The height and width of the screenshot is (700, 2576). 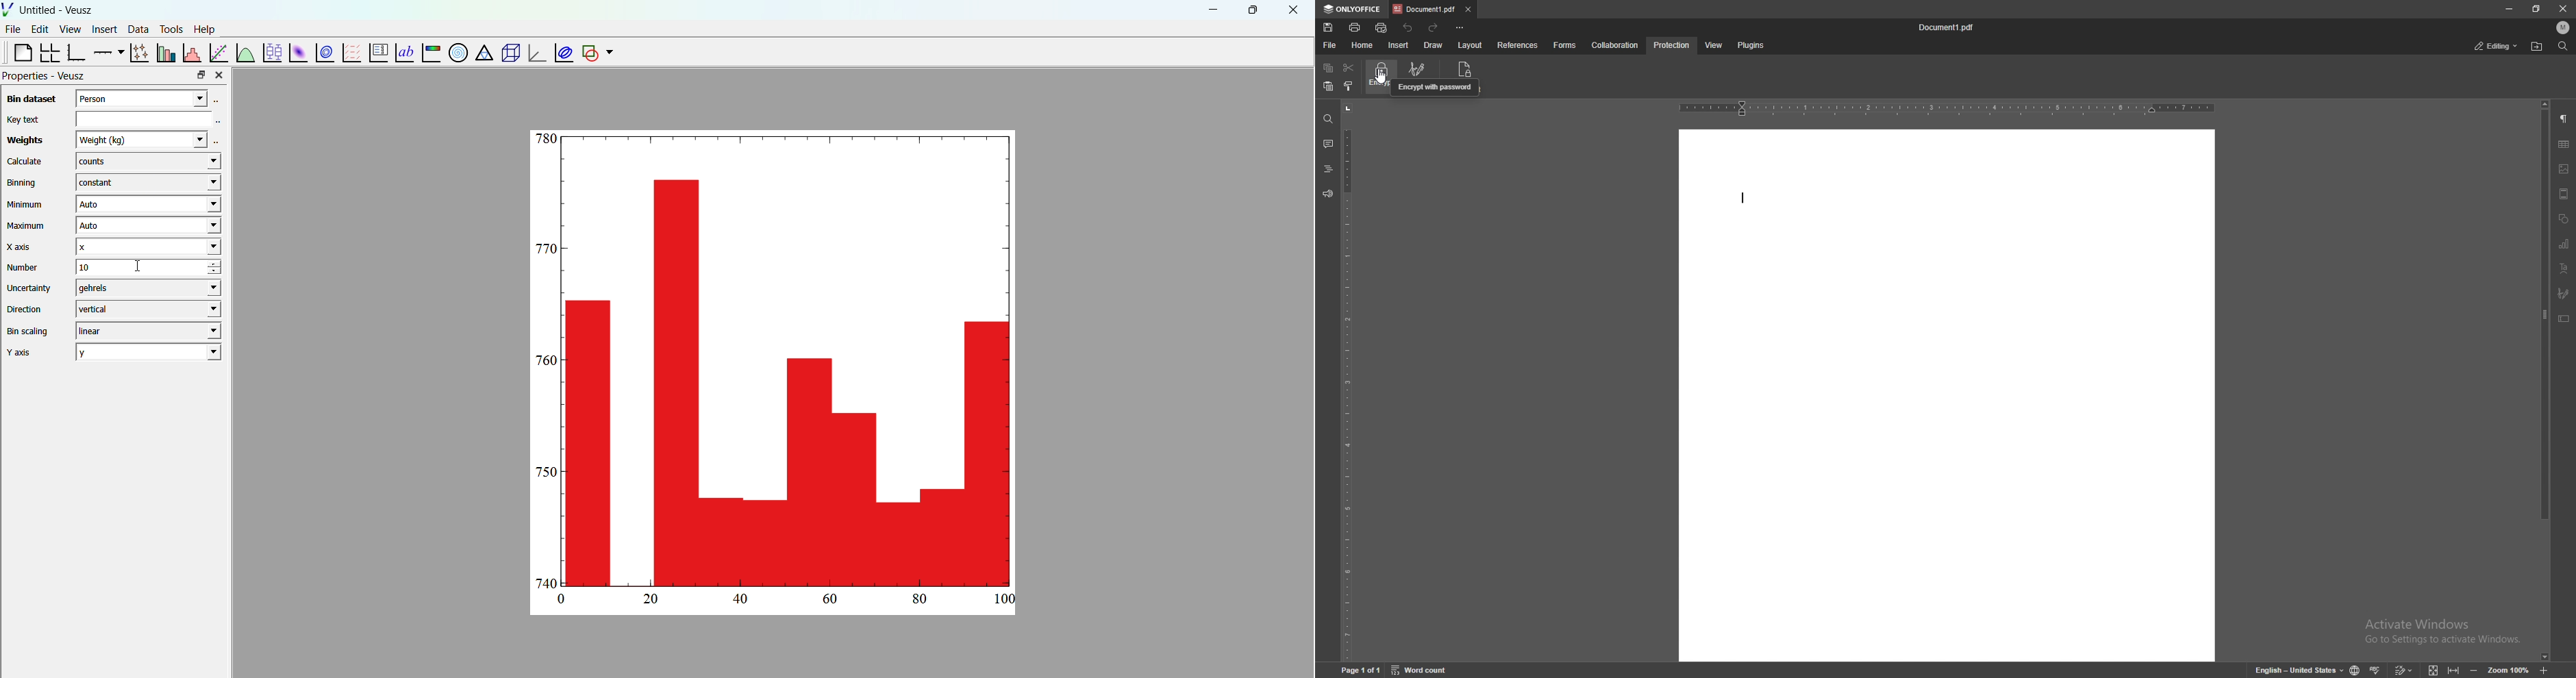 What do you see at coordinates (1946, 108) in the screenshot?
I see `horizontal scale` at bounding box center [1946, 108].